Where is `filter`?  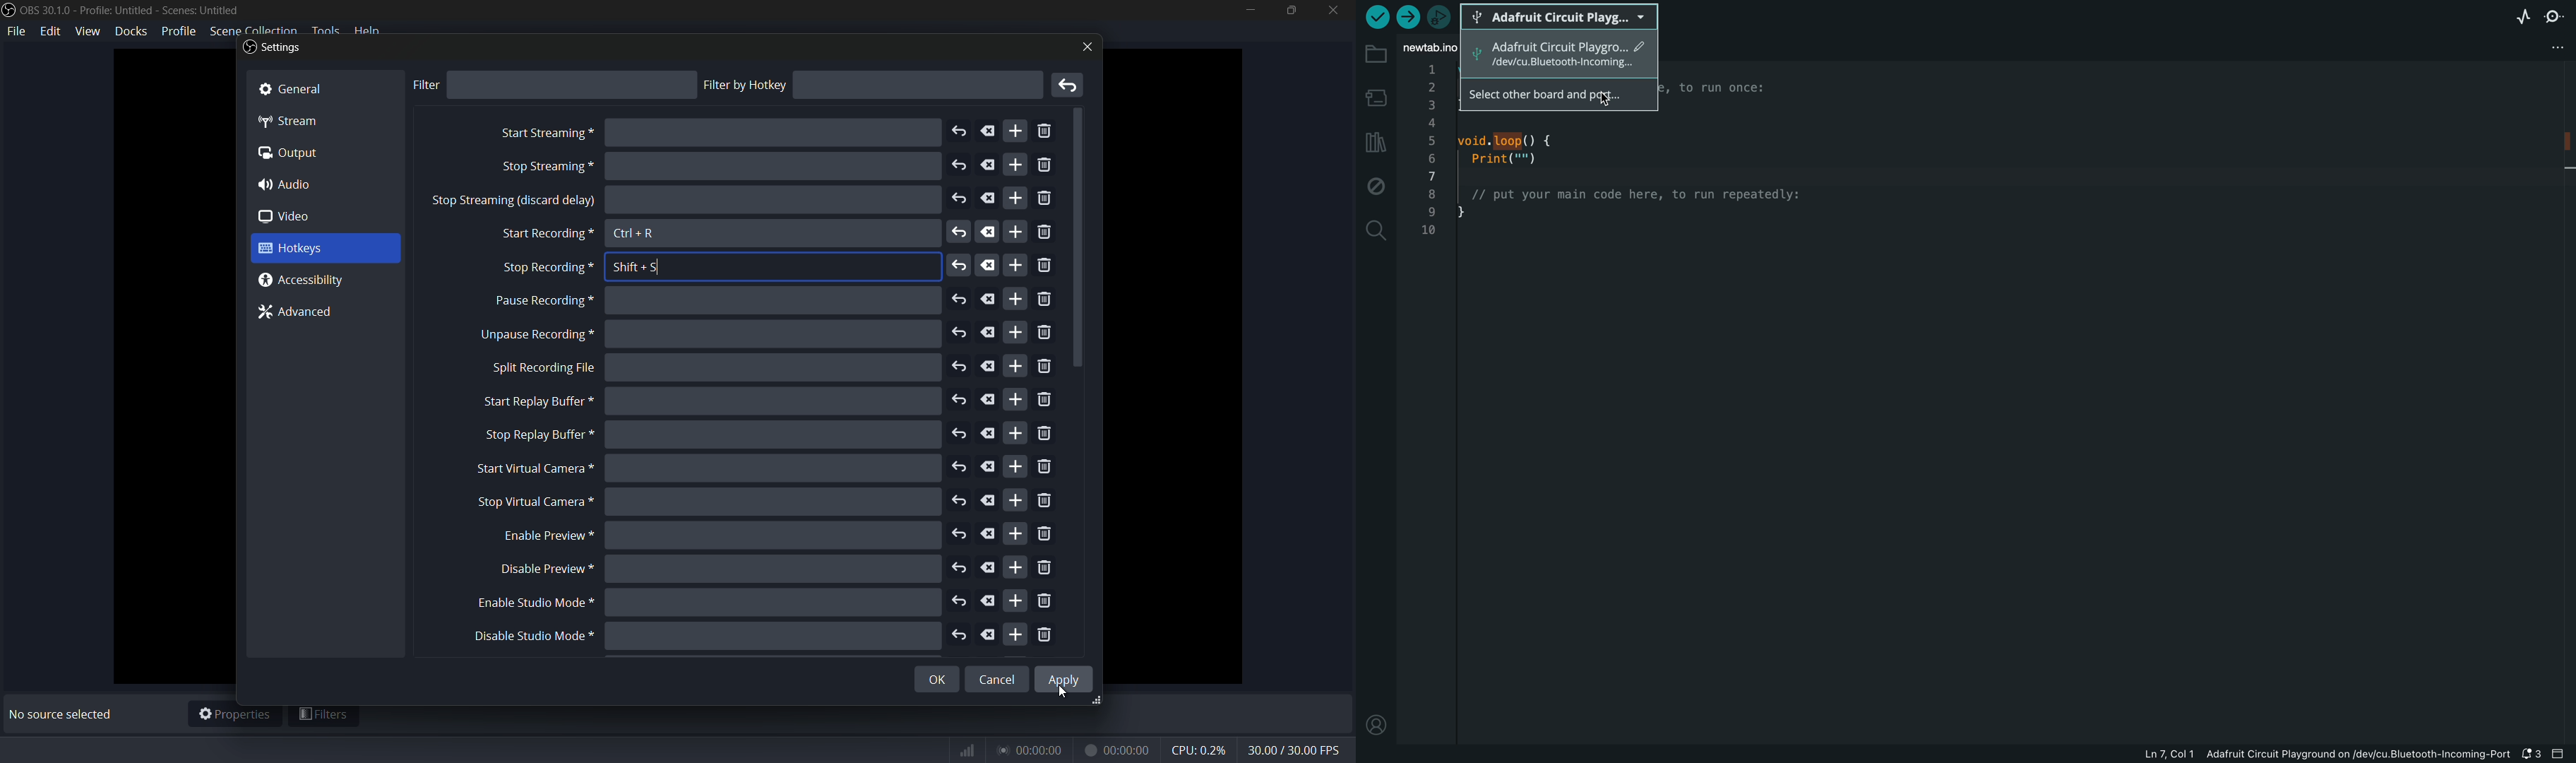
filter is located at coordinates (425, 85).